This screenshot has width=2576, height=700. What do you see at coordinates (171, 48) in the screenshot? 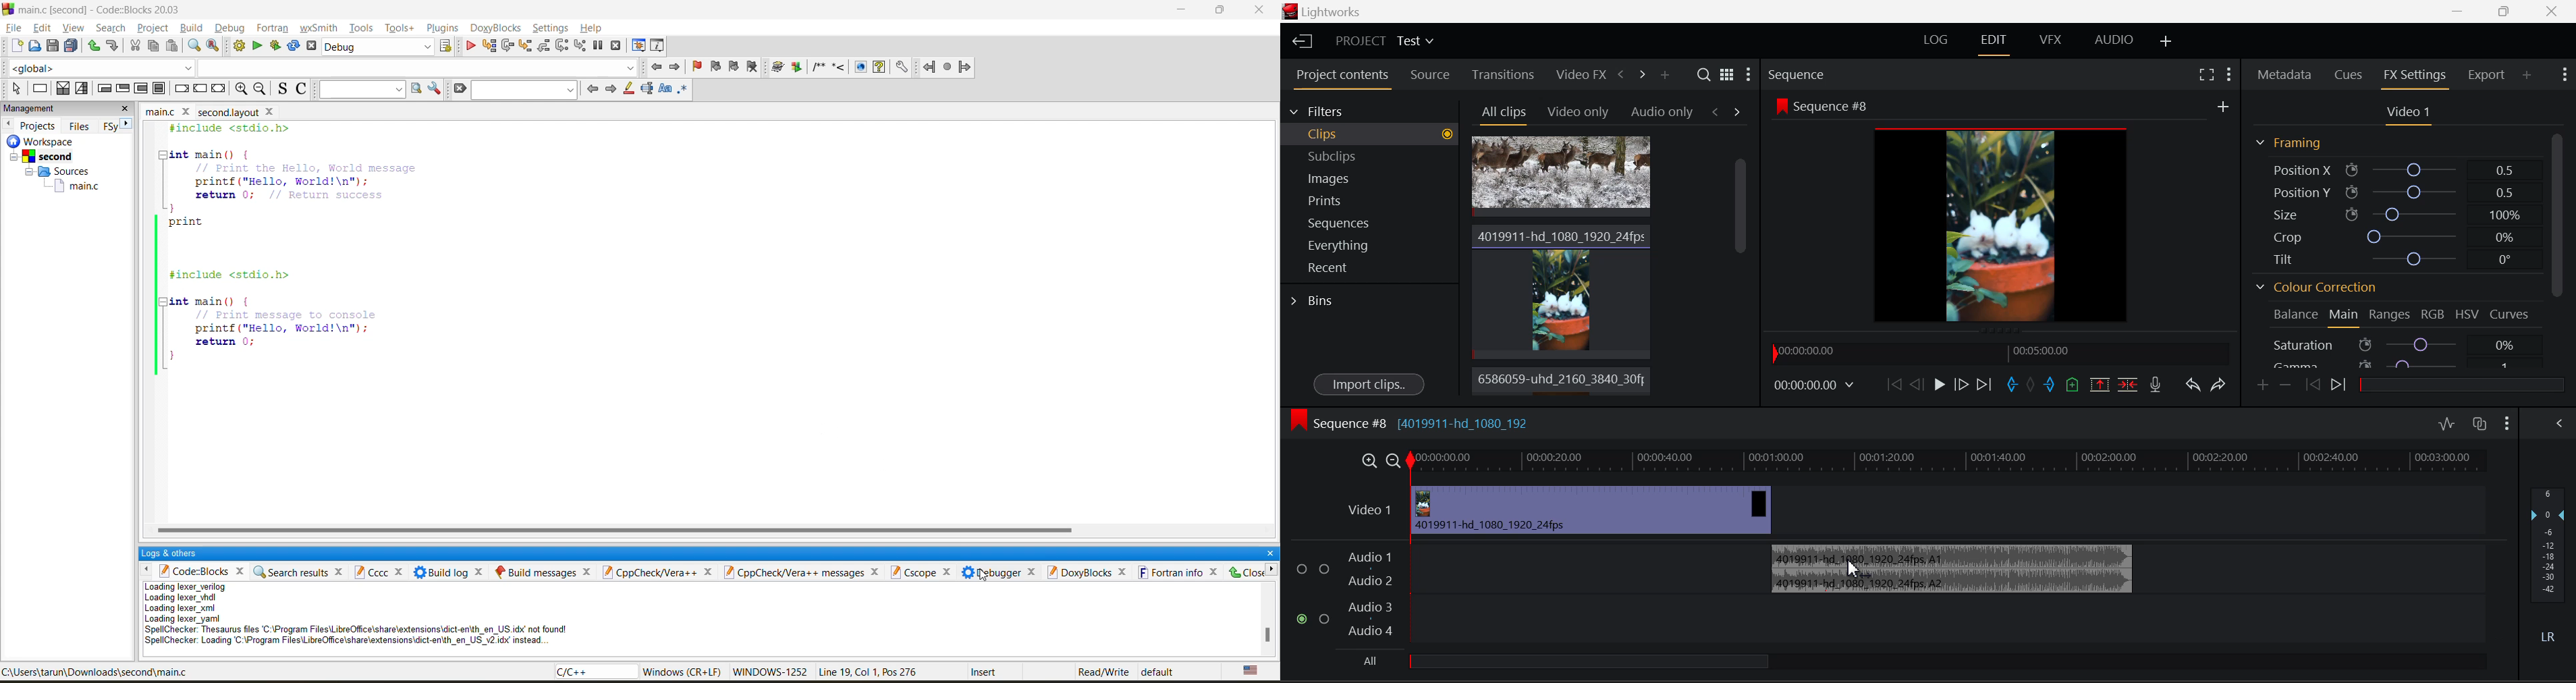
I see `paste` at bounding box center [171, 48].